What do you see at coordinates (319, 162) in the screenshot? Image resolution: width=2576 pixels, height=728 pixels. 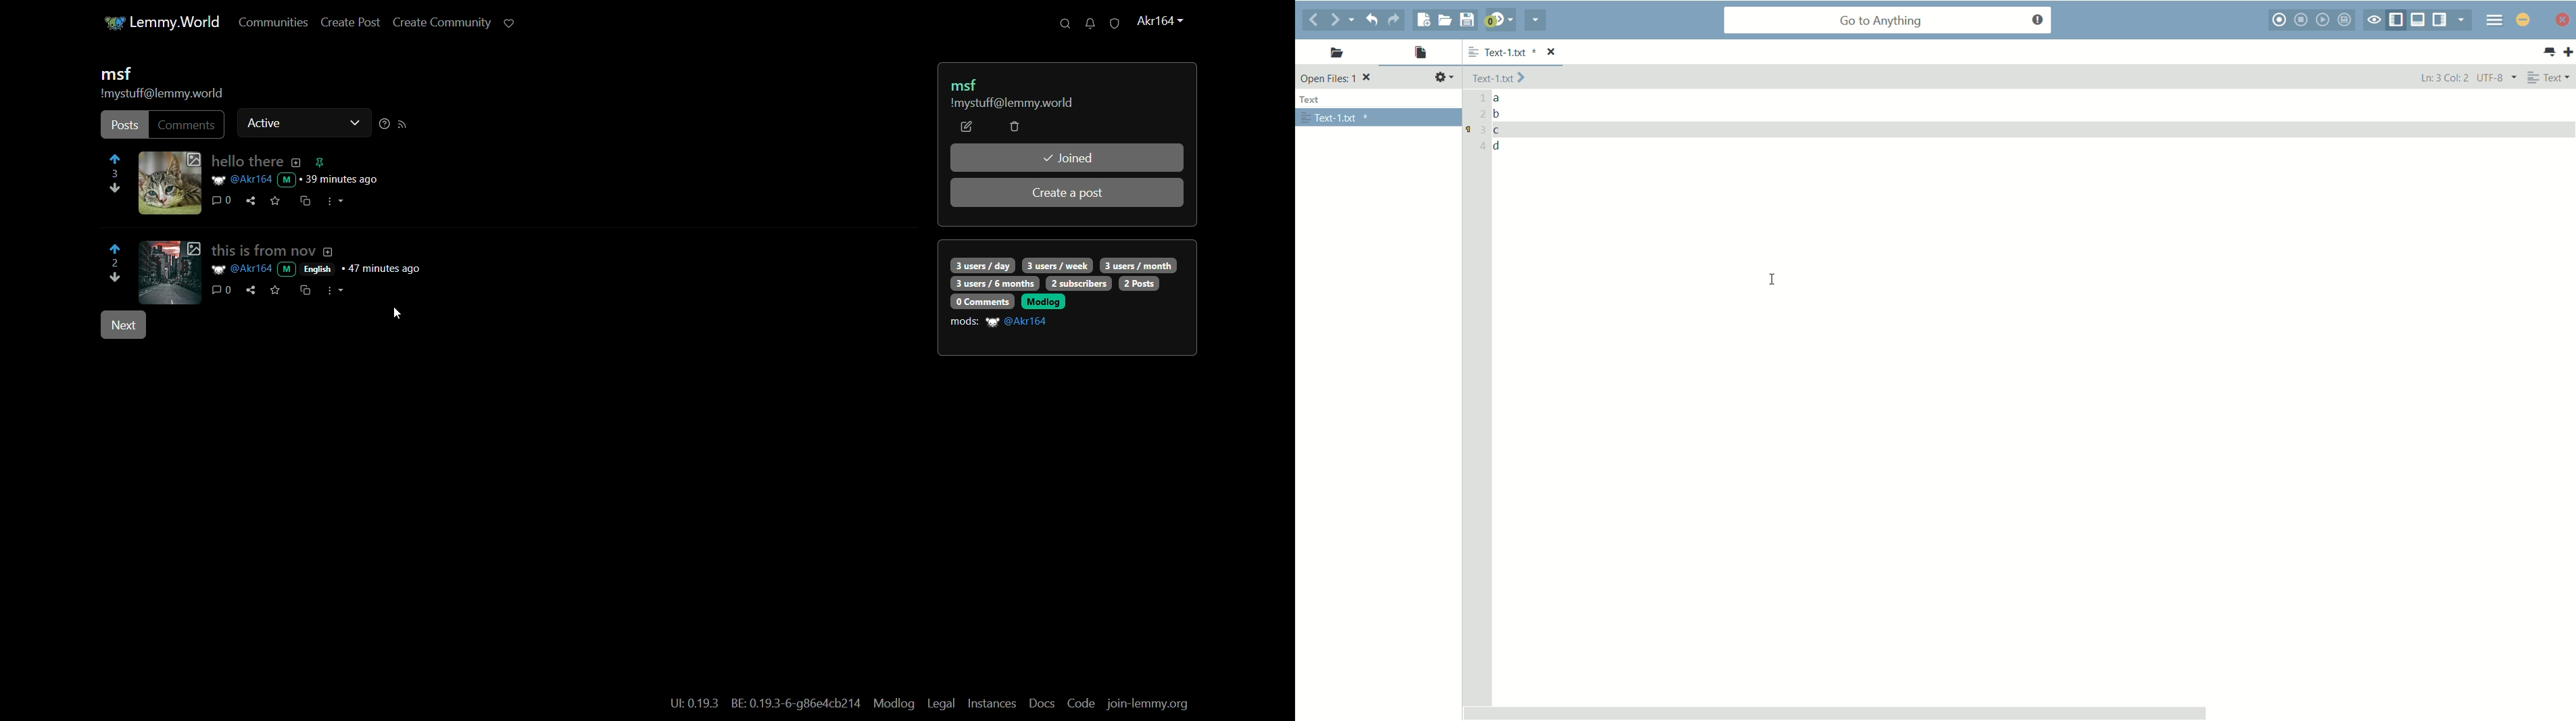 I see `featured in community` at bounding box center [319, 162].